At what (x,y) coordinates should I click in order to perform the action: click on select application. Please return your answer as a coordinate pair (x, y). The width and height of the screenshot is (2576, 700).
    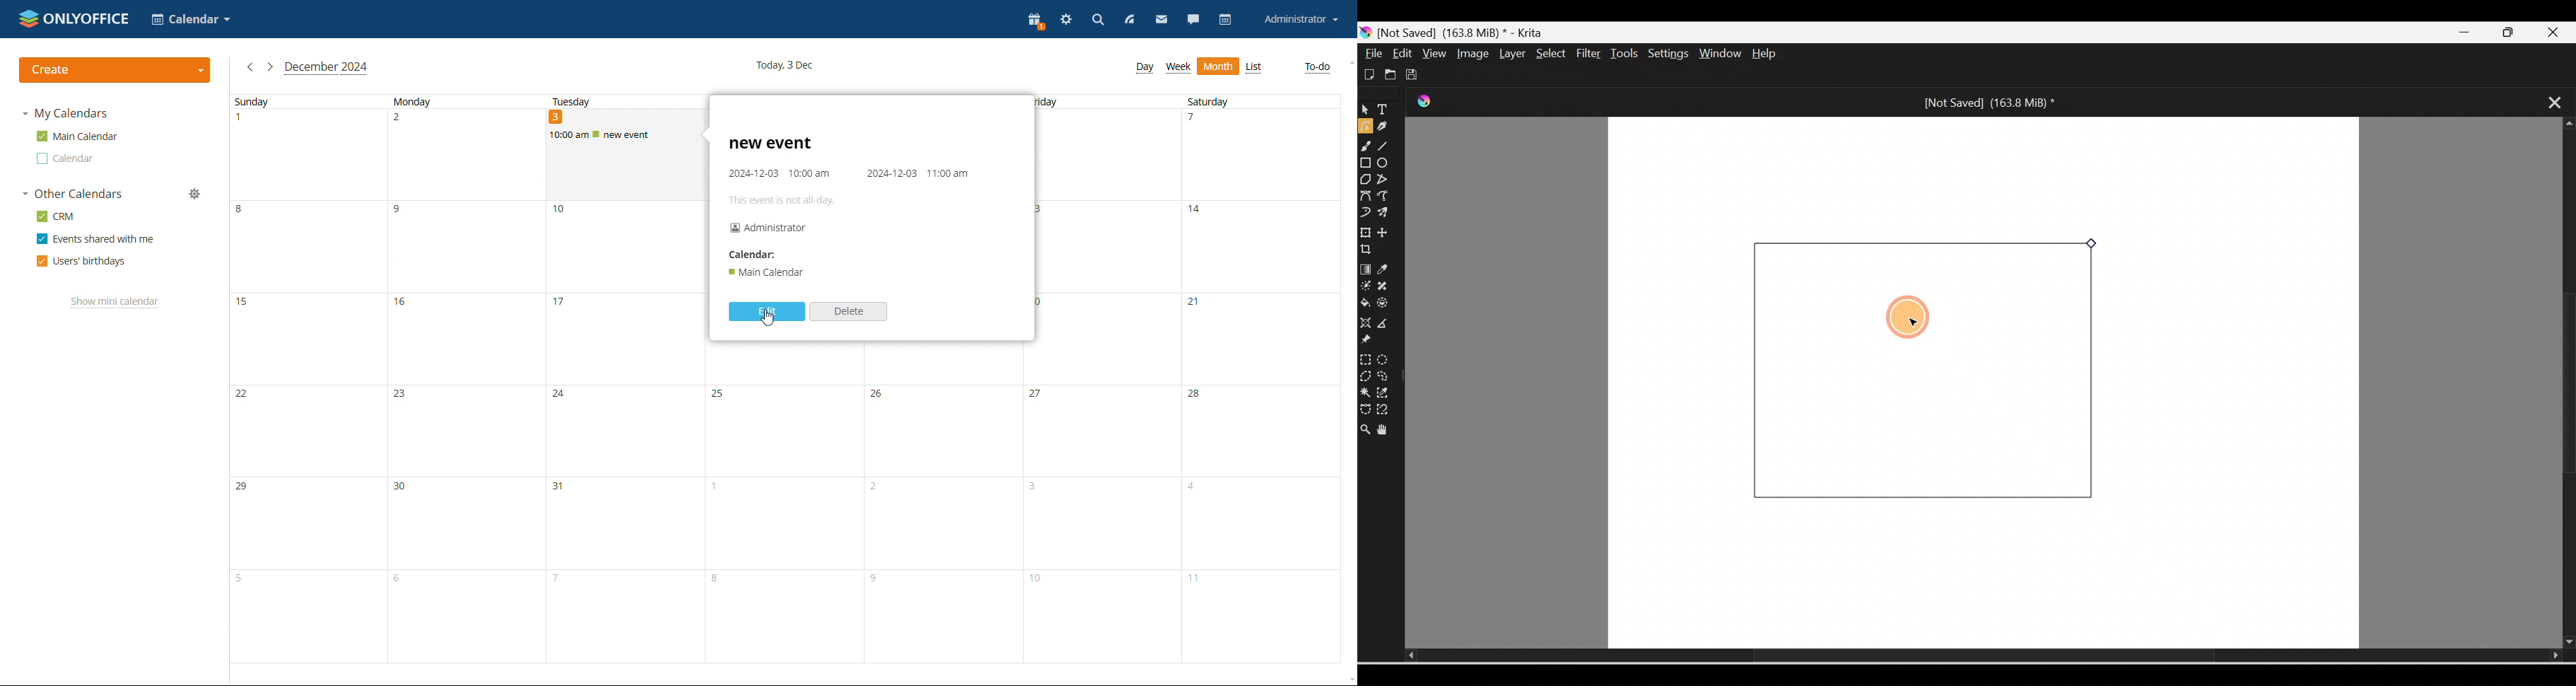
    Looking at the image, I should click on (190, 19).